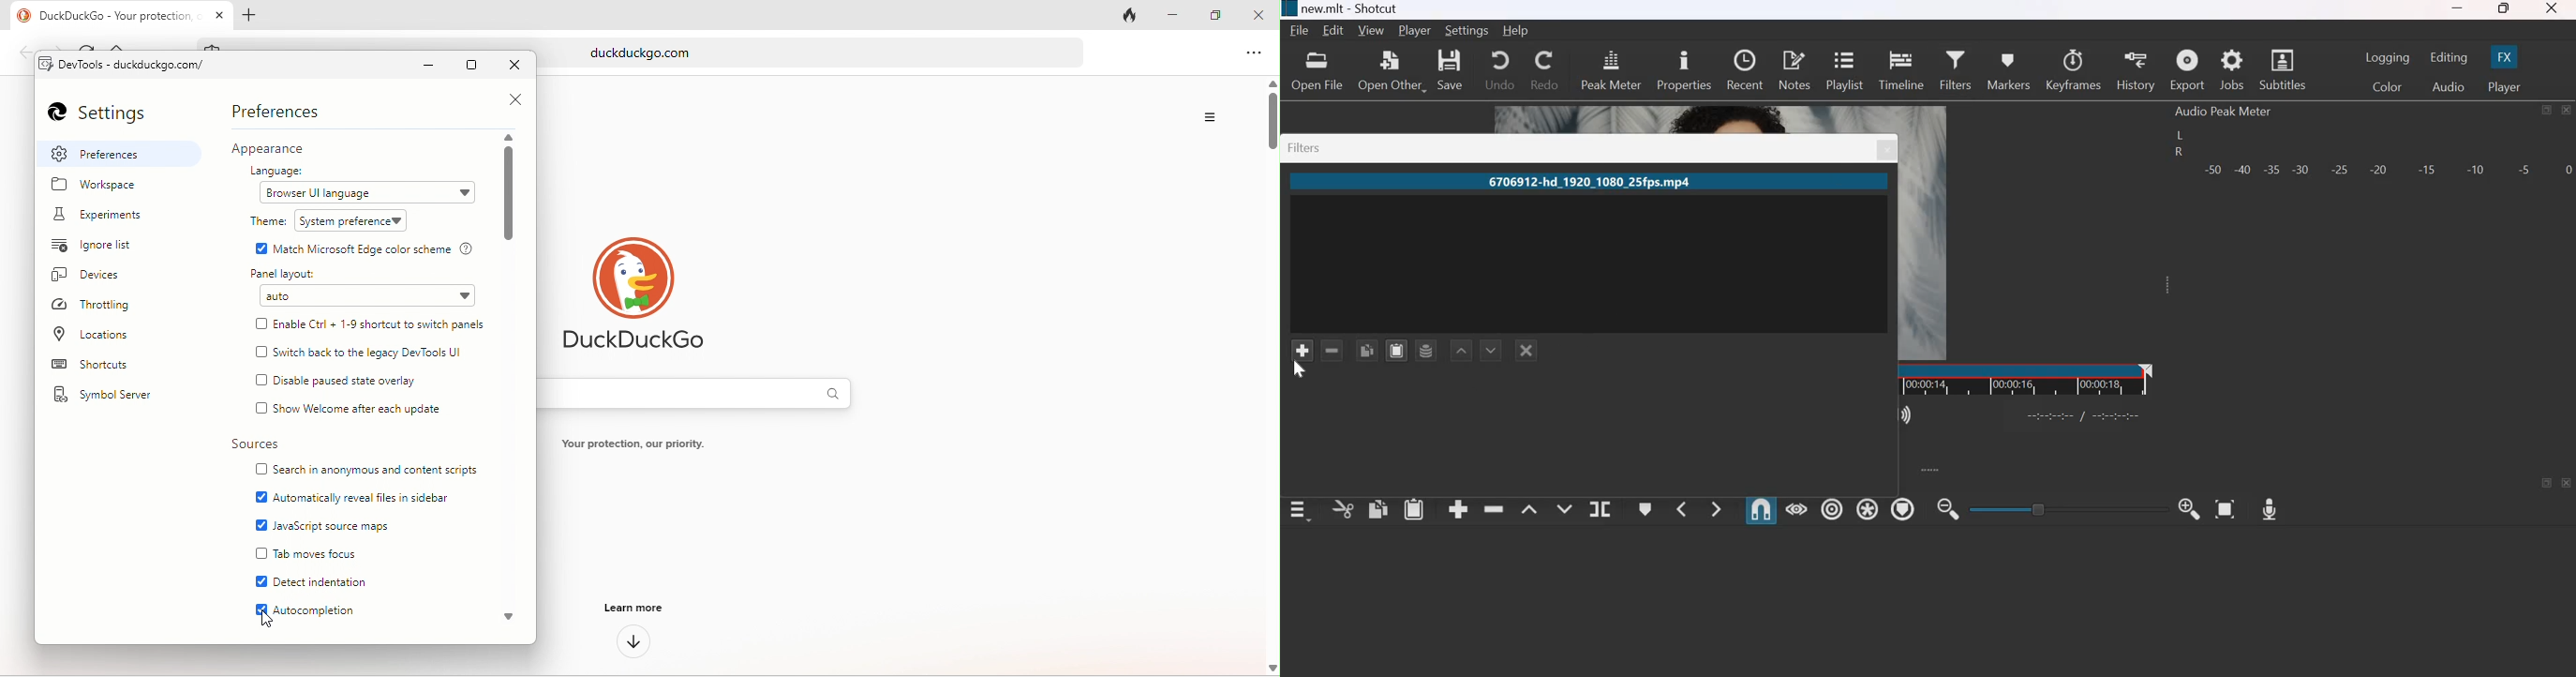 The image size is (2576, 700). I want to click on Zoom Timeline to Fit, so click(2226, 505).